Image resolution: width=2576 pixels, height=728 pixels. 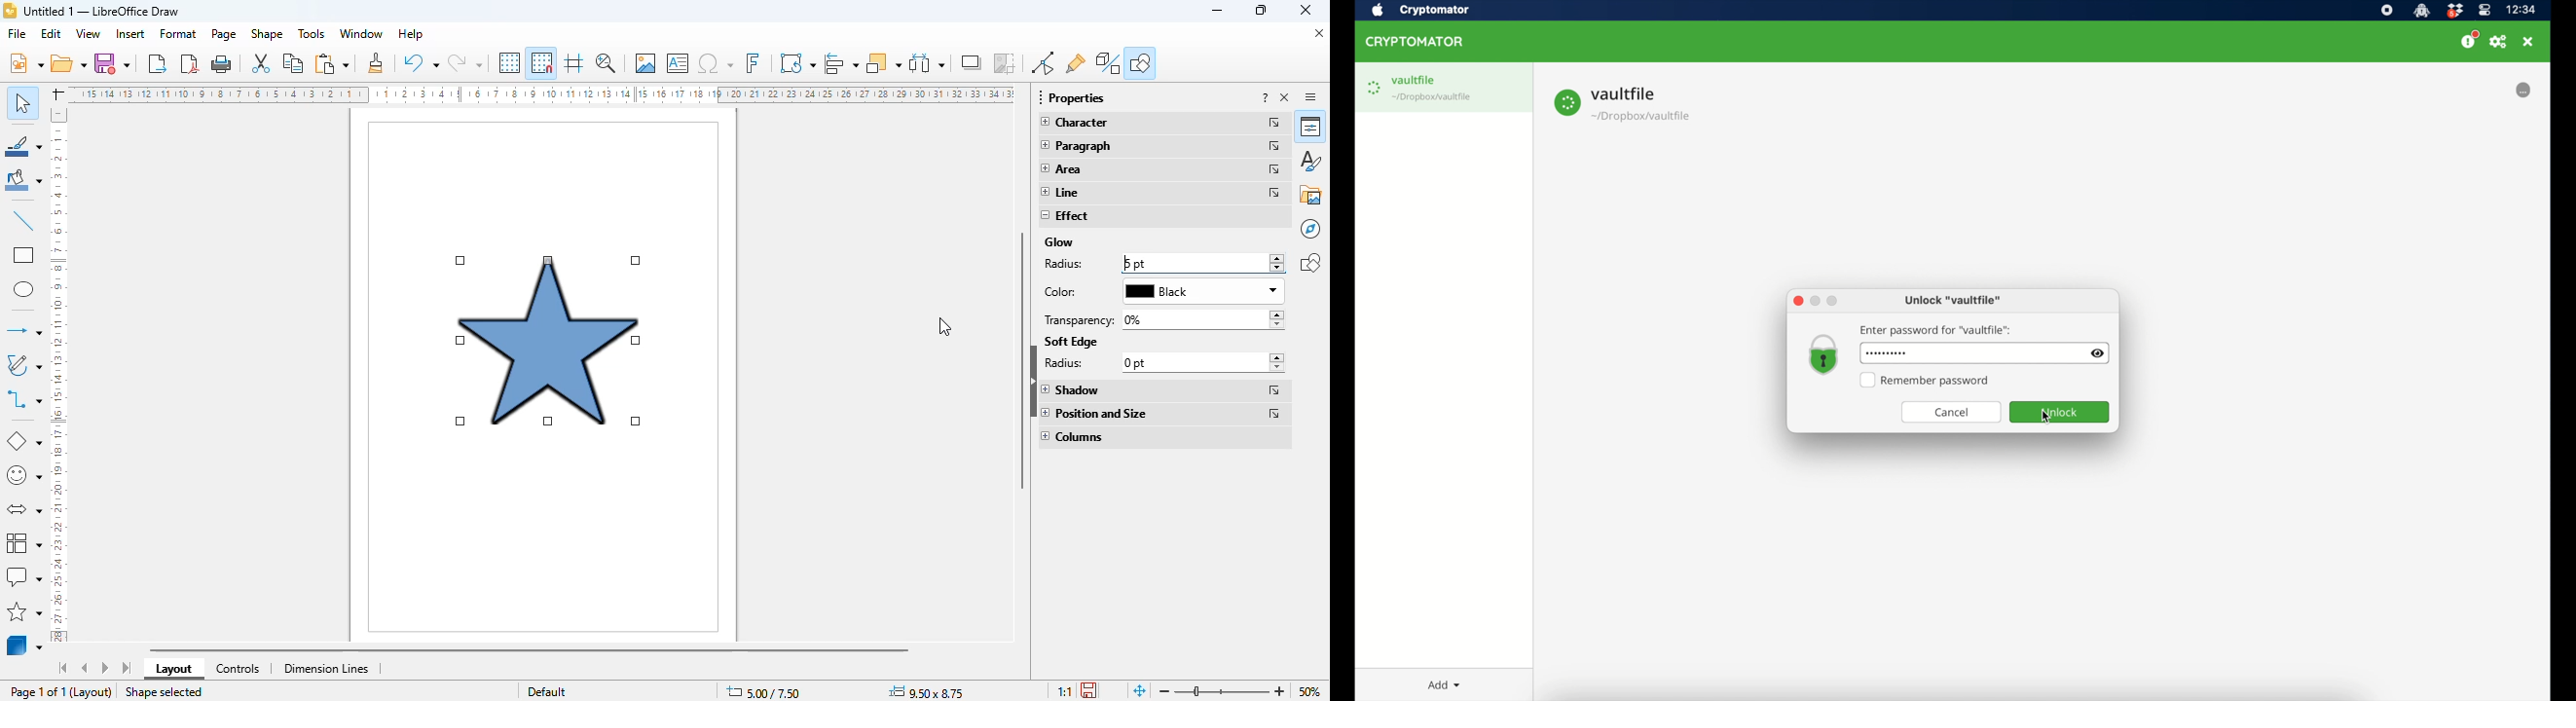 I want to click on flowchart, so click(x=22, y=542).